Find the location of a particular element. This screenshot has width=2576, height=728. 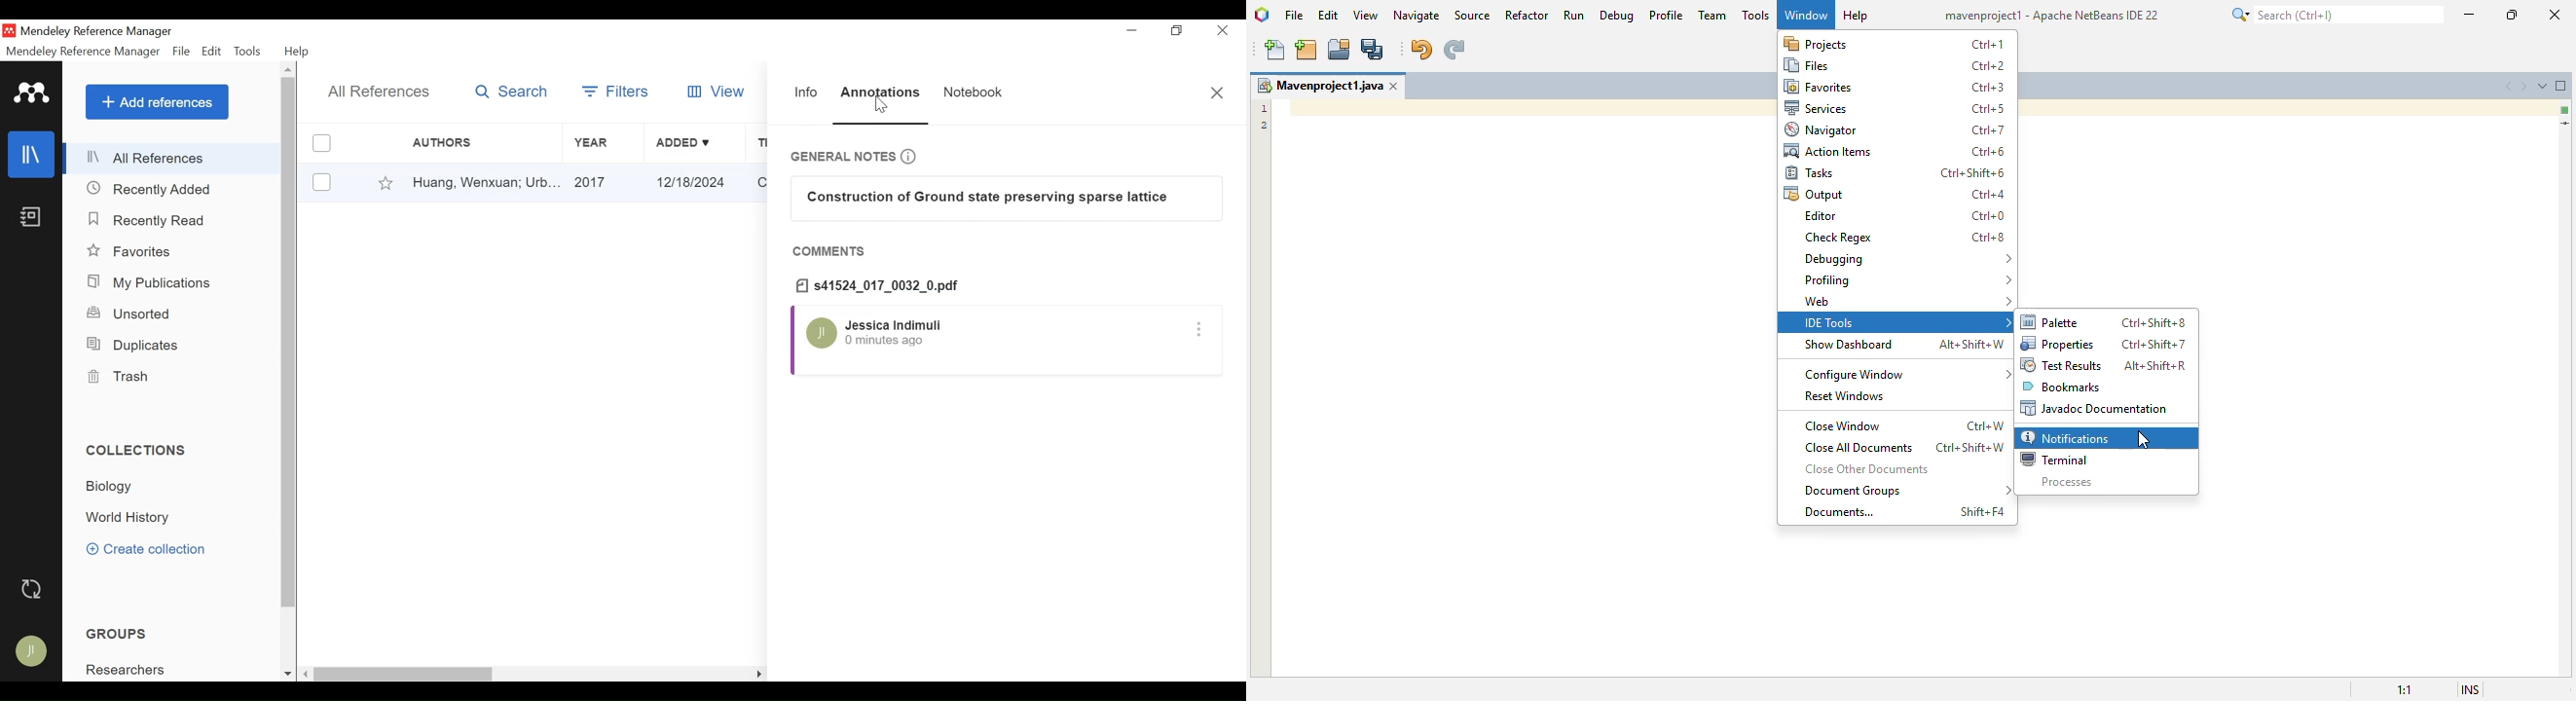

Recently Added is located at coordinates (150, 189).